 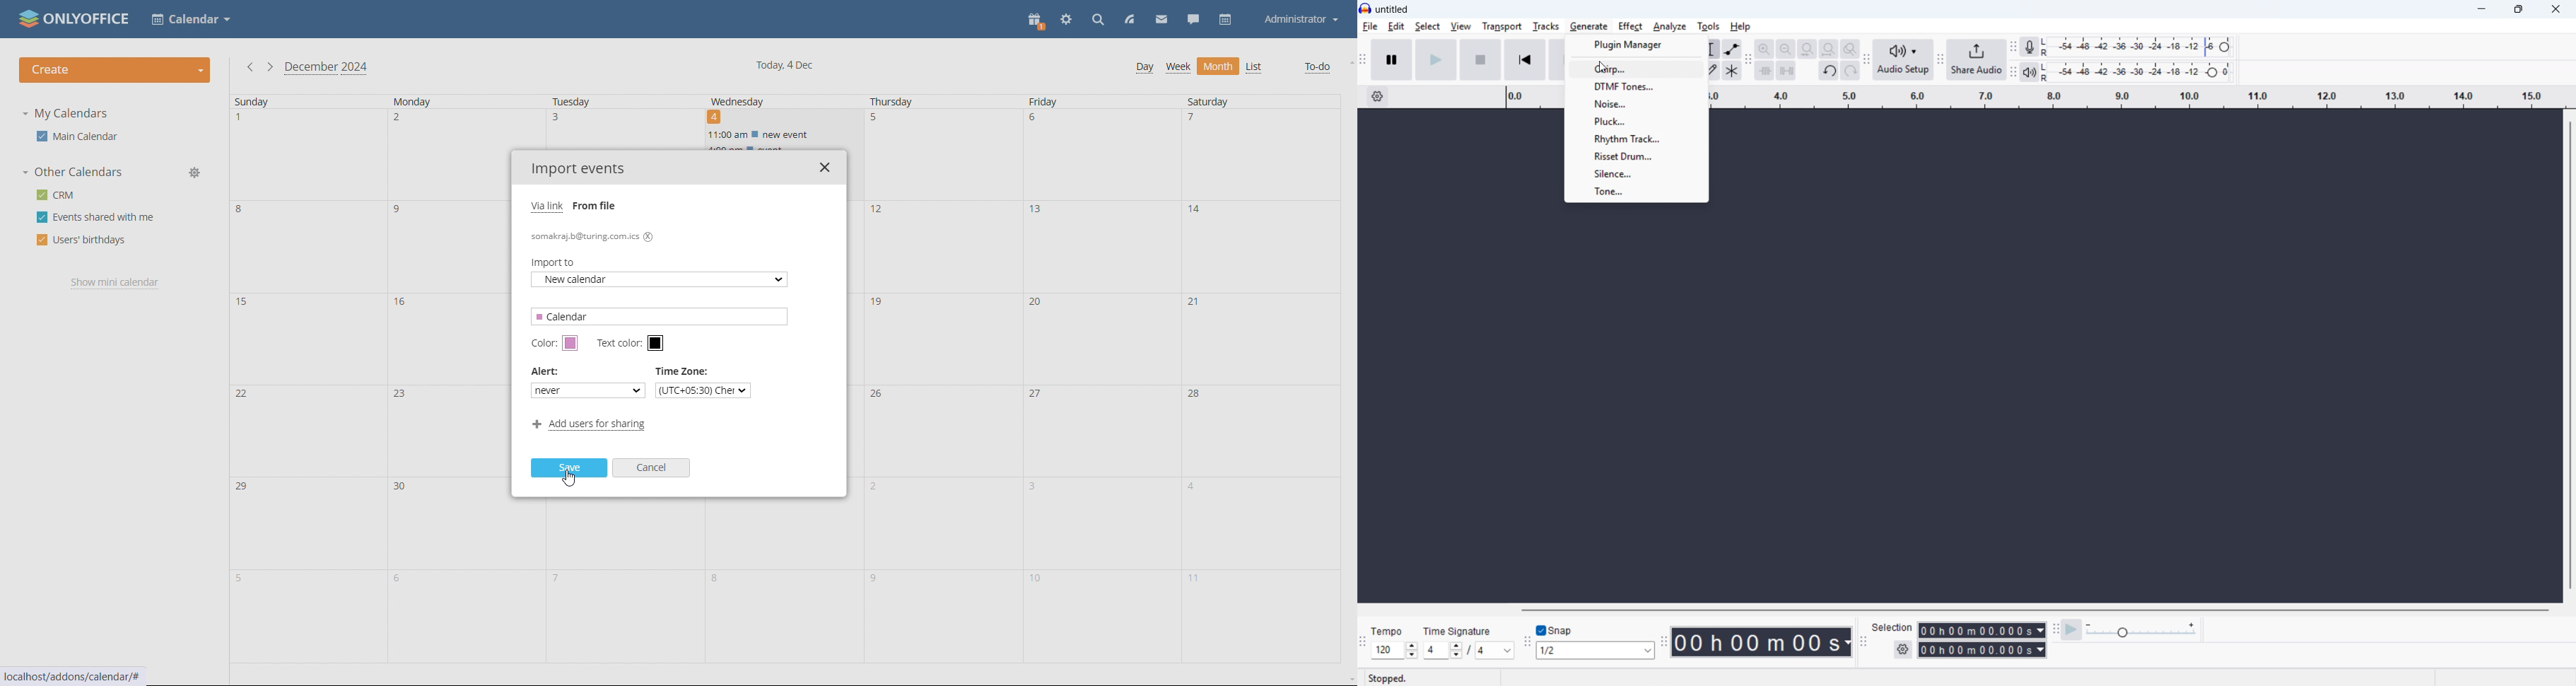 I want to click on Toggle zoom , so click(x=1849, y=49).